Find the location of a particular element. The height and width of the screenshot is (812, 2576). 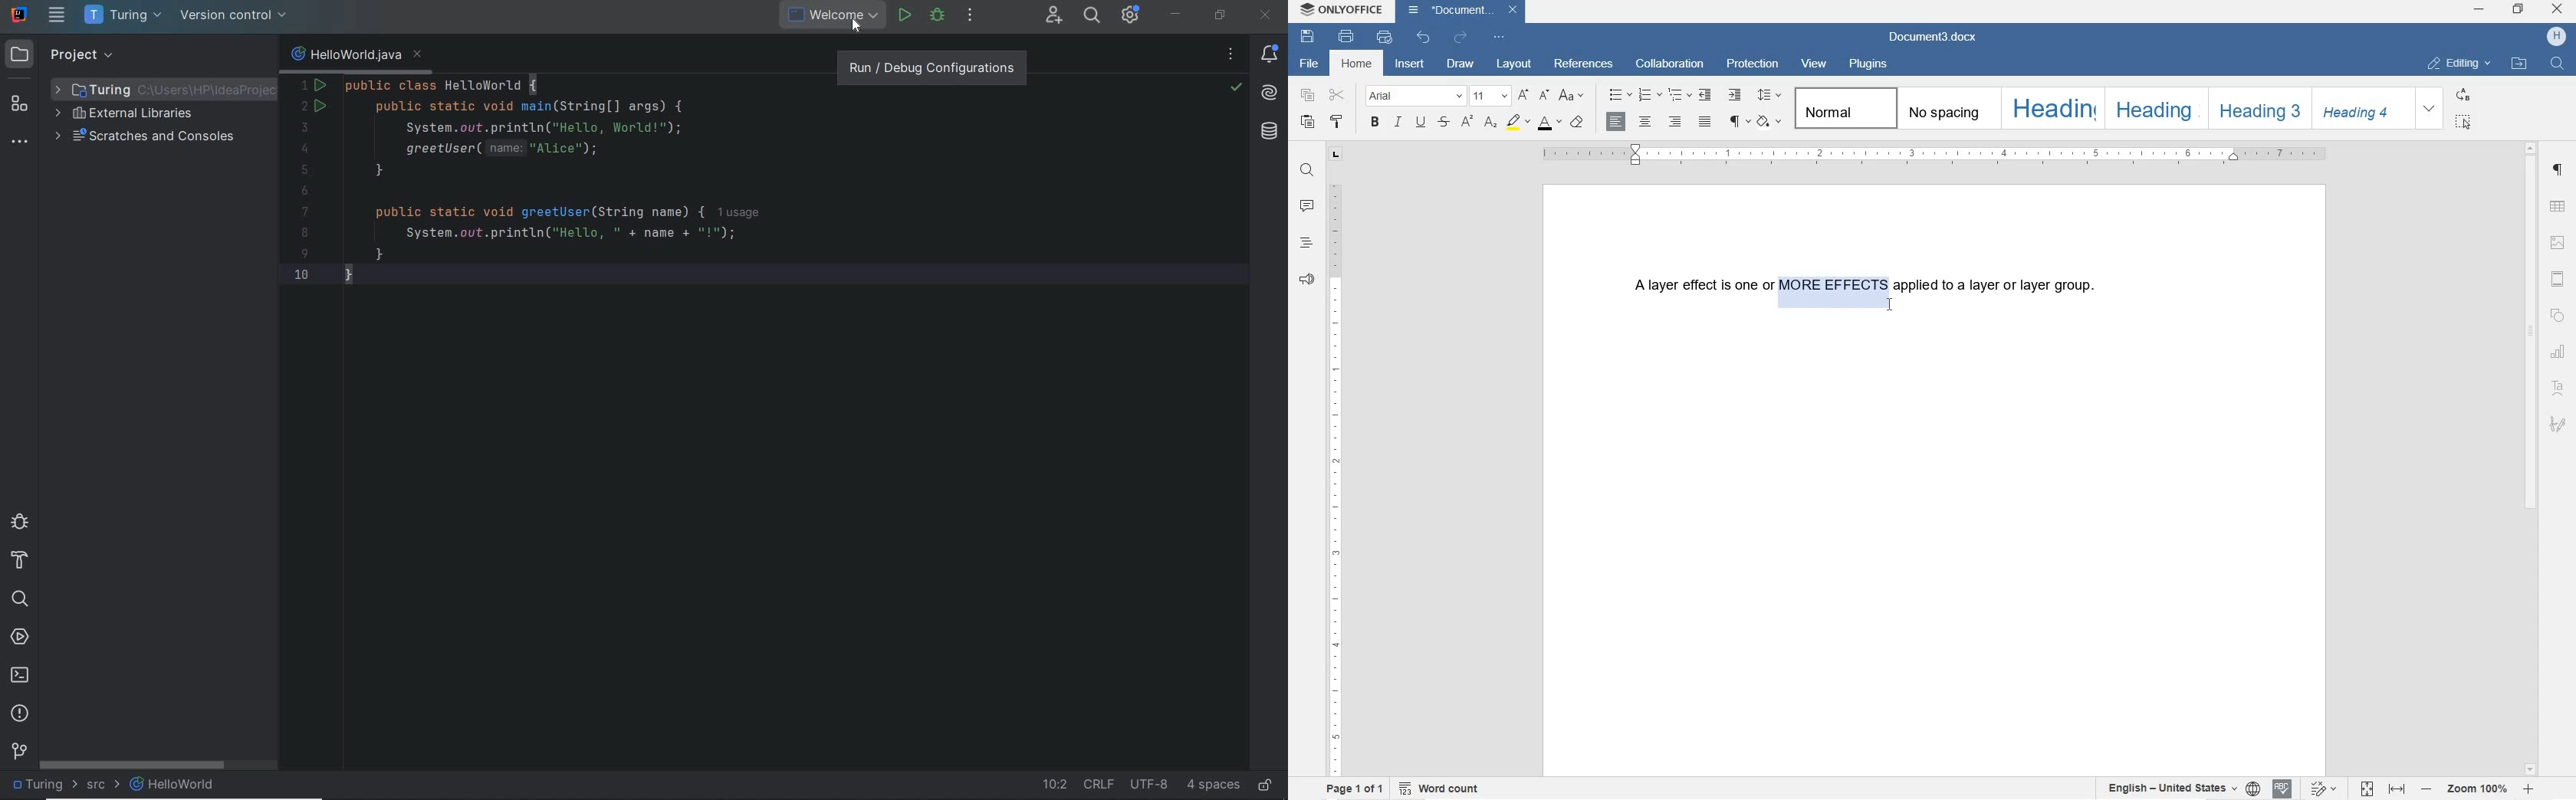

NORMAL is located at coordinates (1843, 108).